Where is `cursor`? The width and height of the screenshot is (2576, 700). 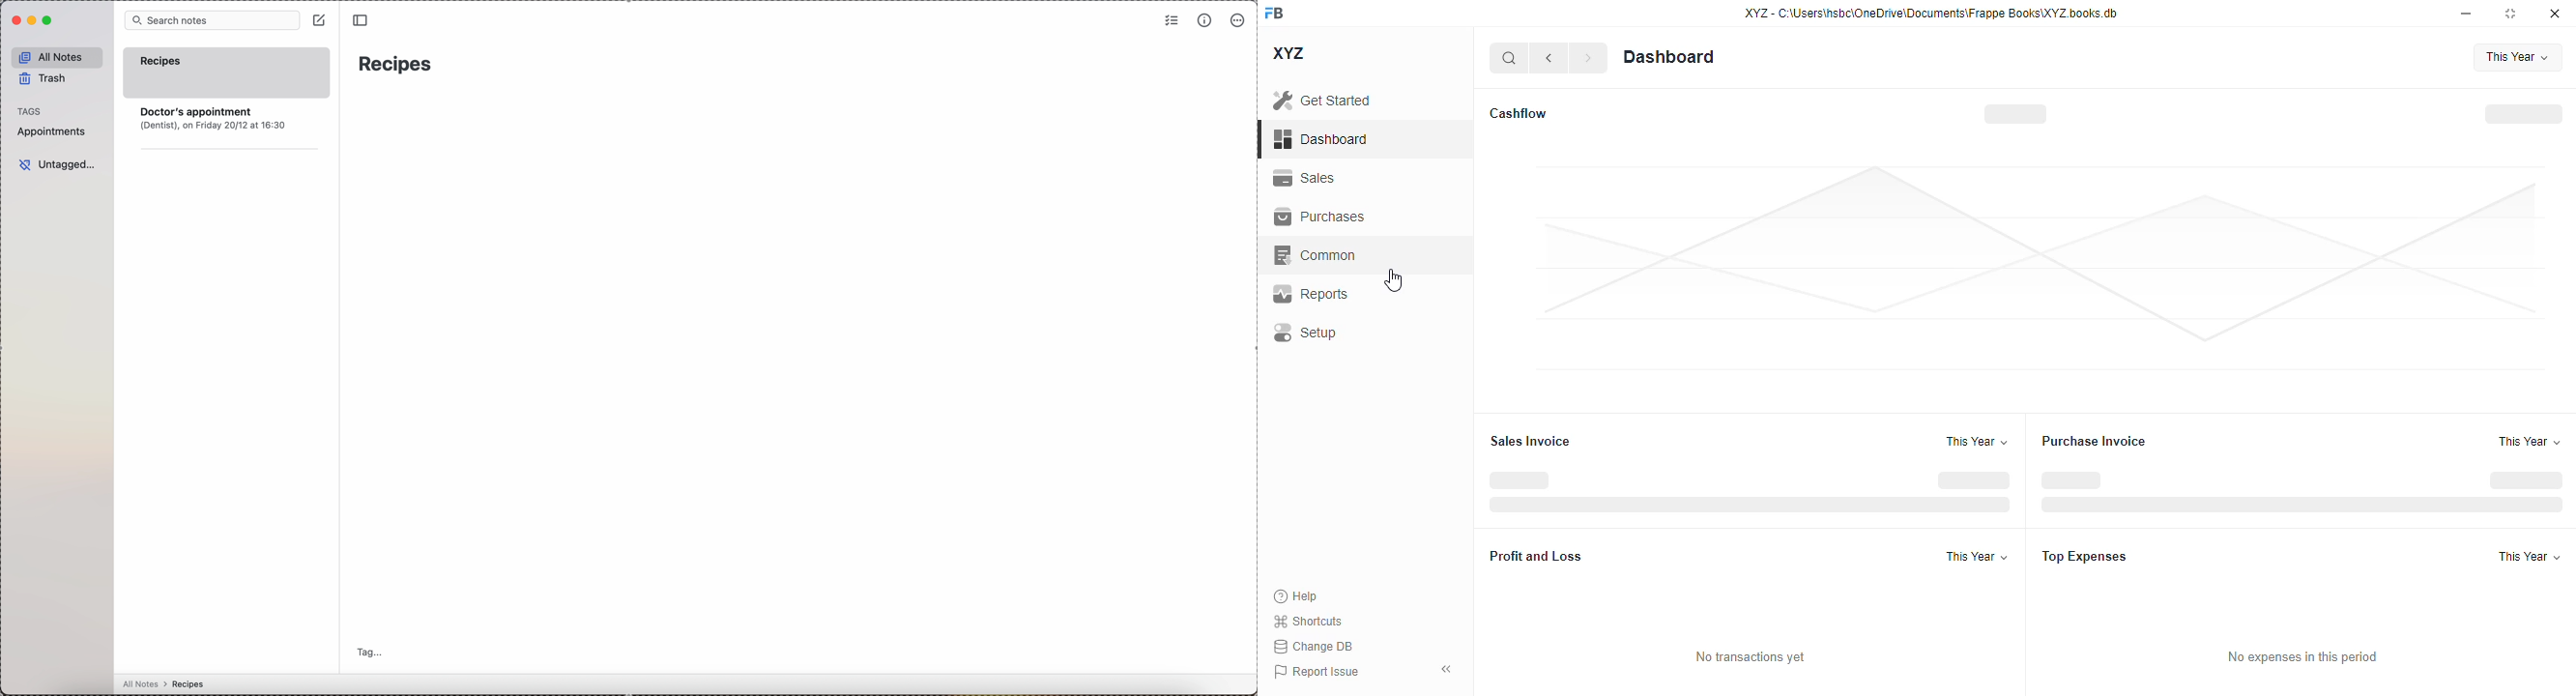
cursor is located at coordinates (1394, 280).